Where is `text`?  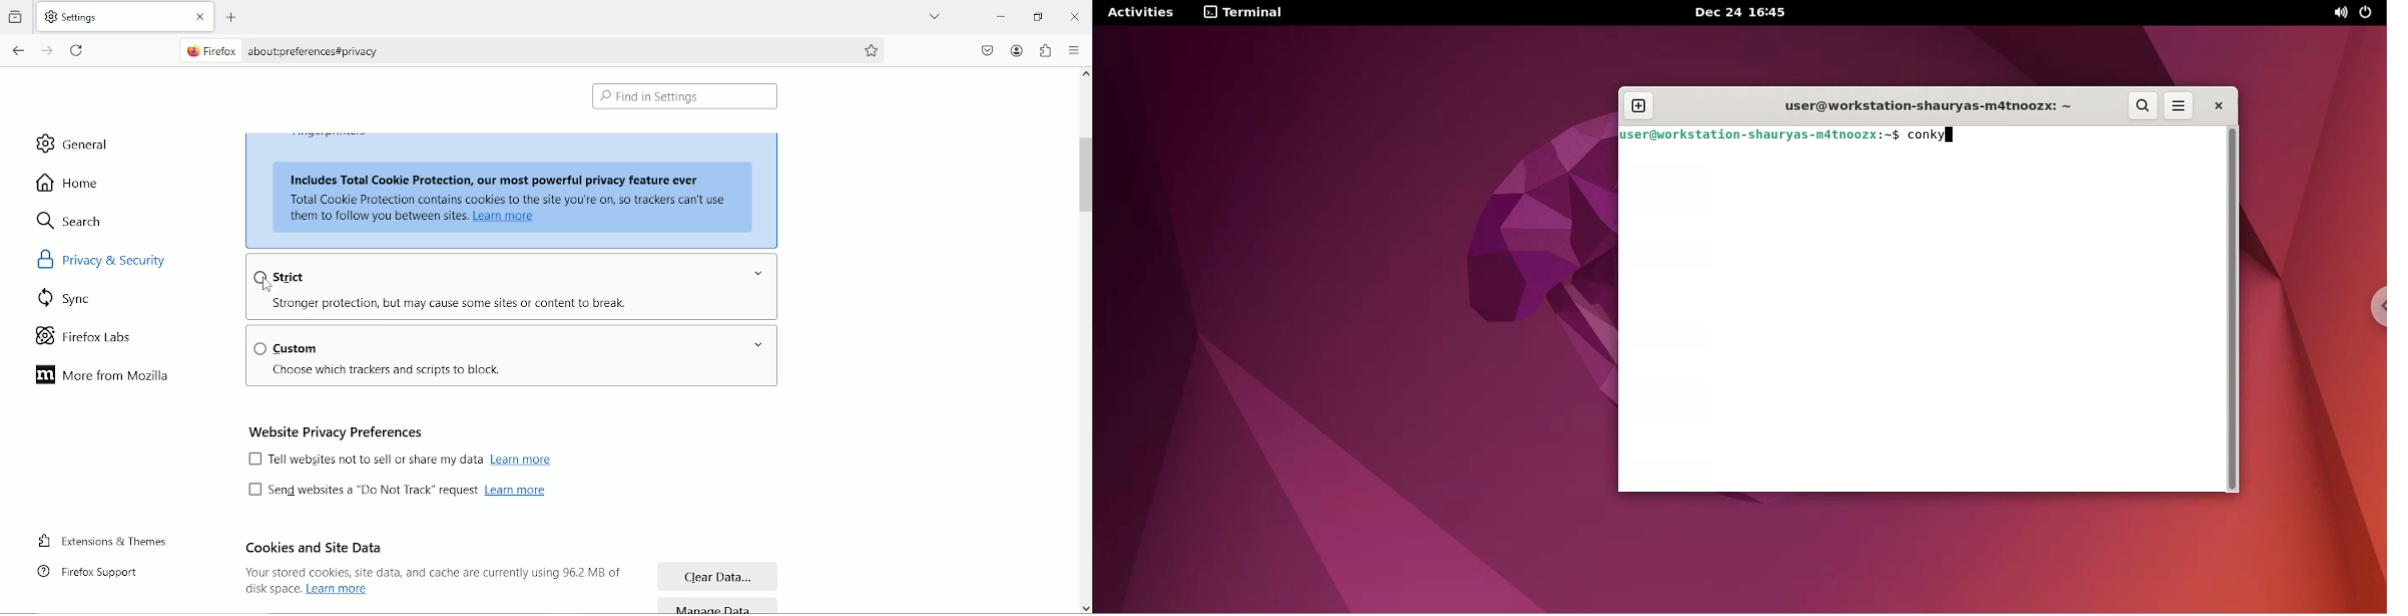 text is located at coordinates (506, 198).